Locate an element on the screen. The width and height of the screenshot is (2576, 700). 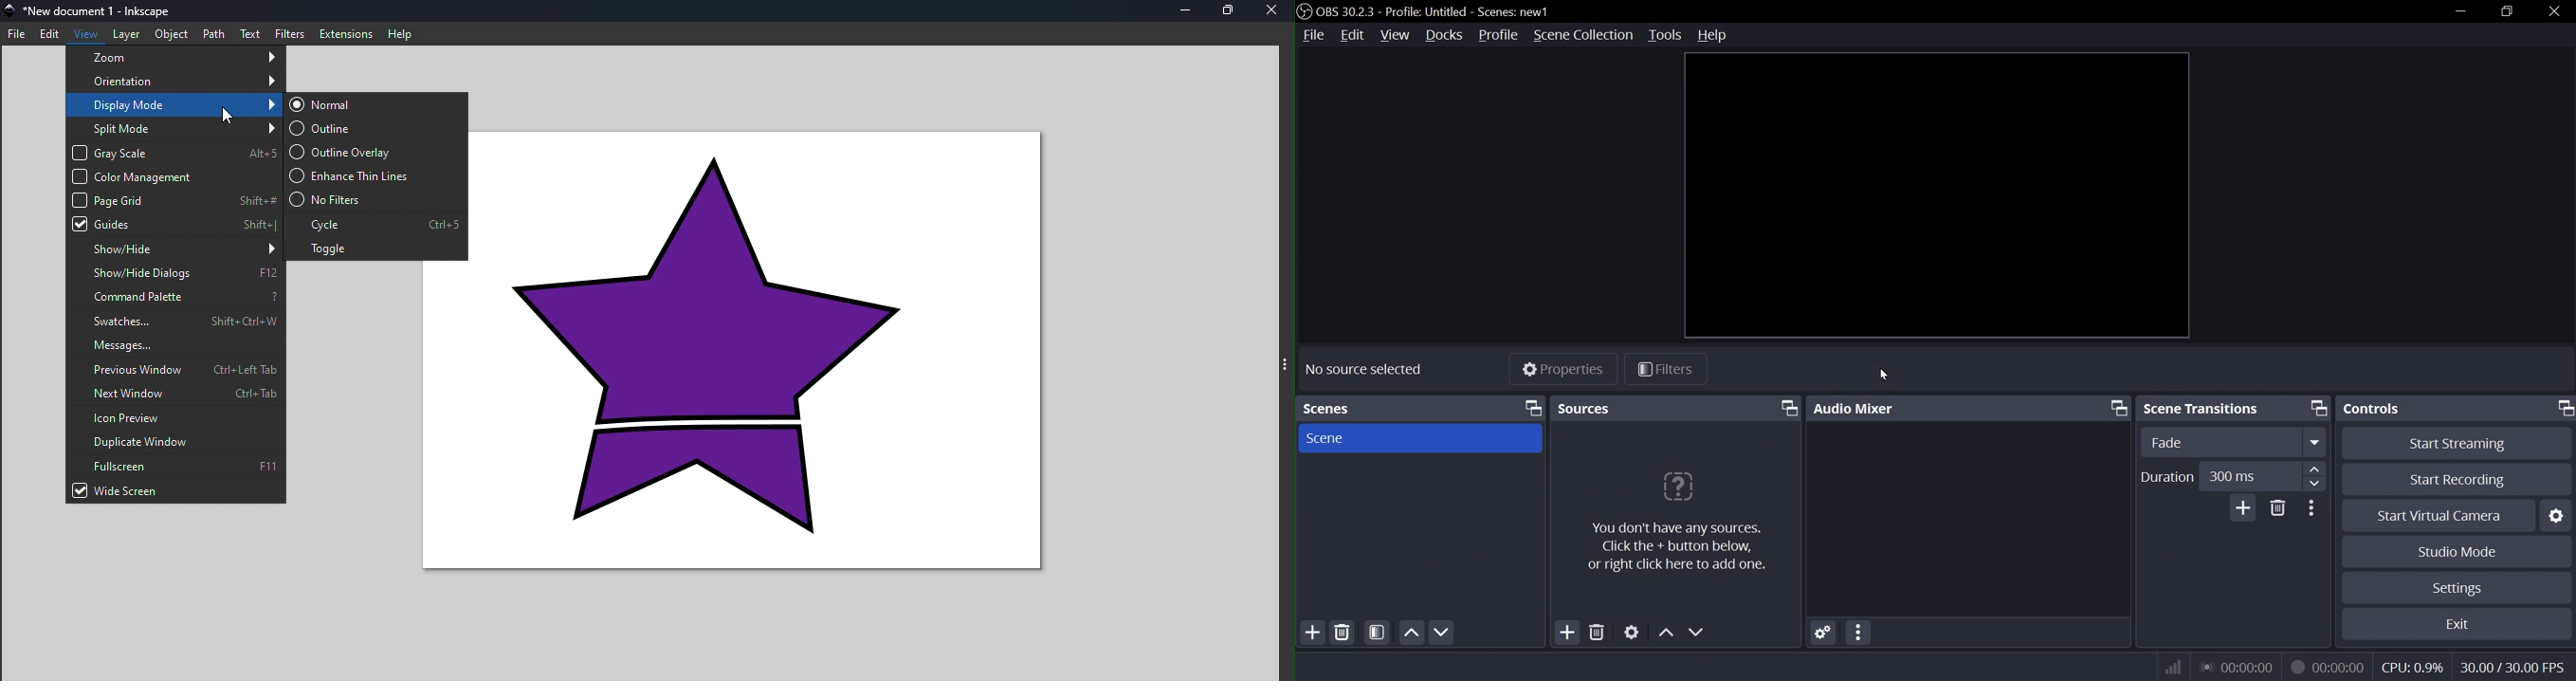
Toggle is located at coordinates (375, 248).